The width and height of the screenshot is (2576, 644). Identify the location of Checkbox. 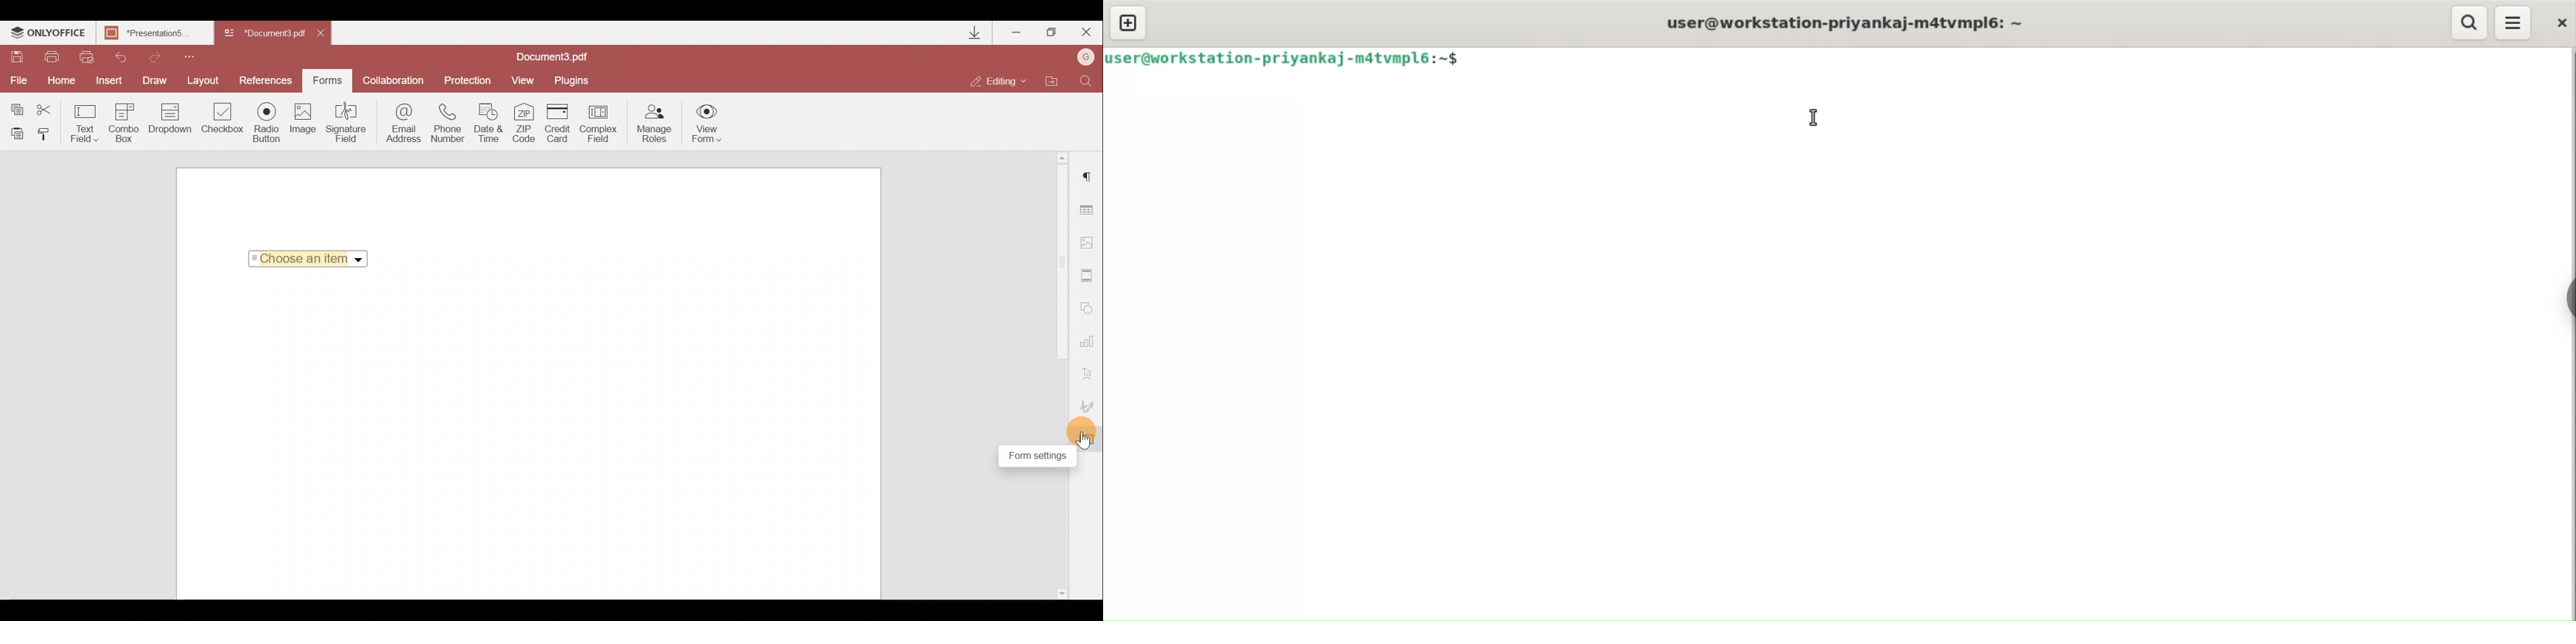
(221, 120).